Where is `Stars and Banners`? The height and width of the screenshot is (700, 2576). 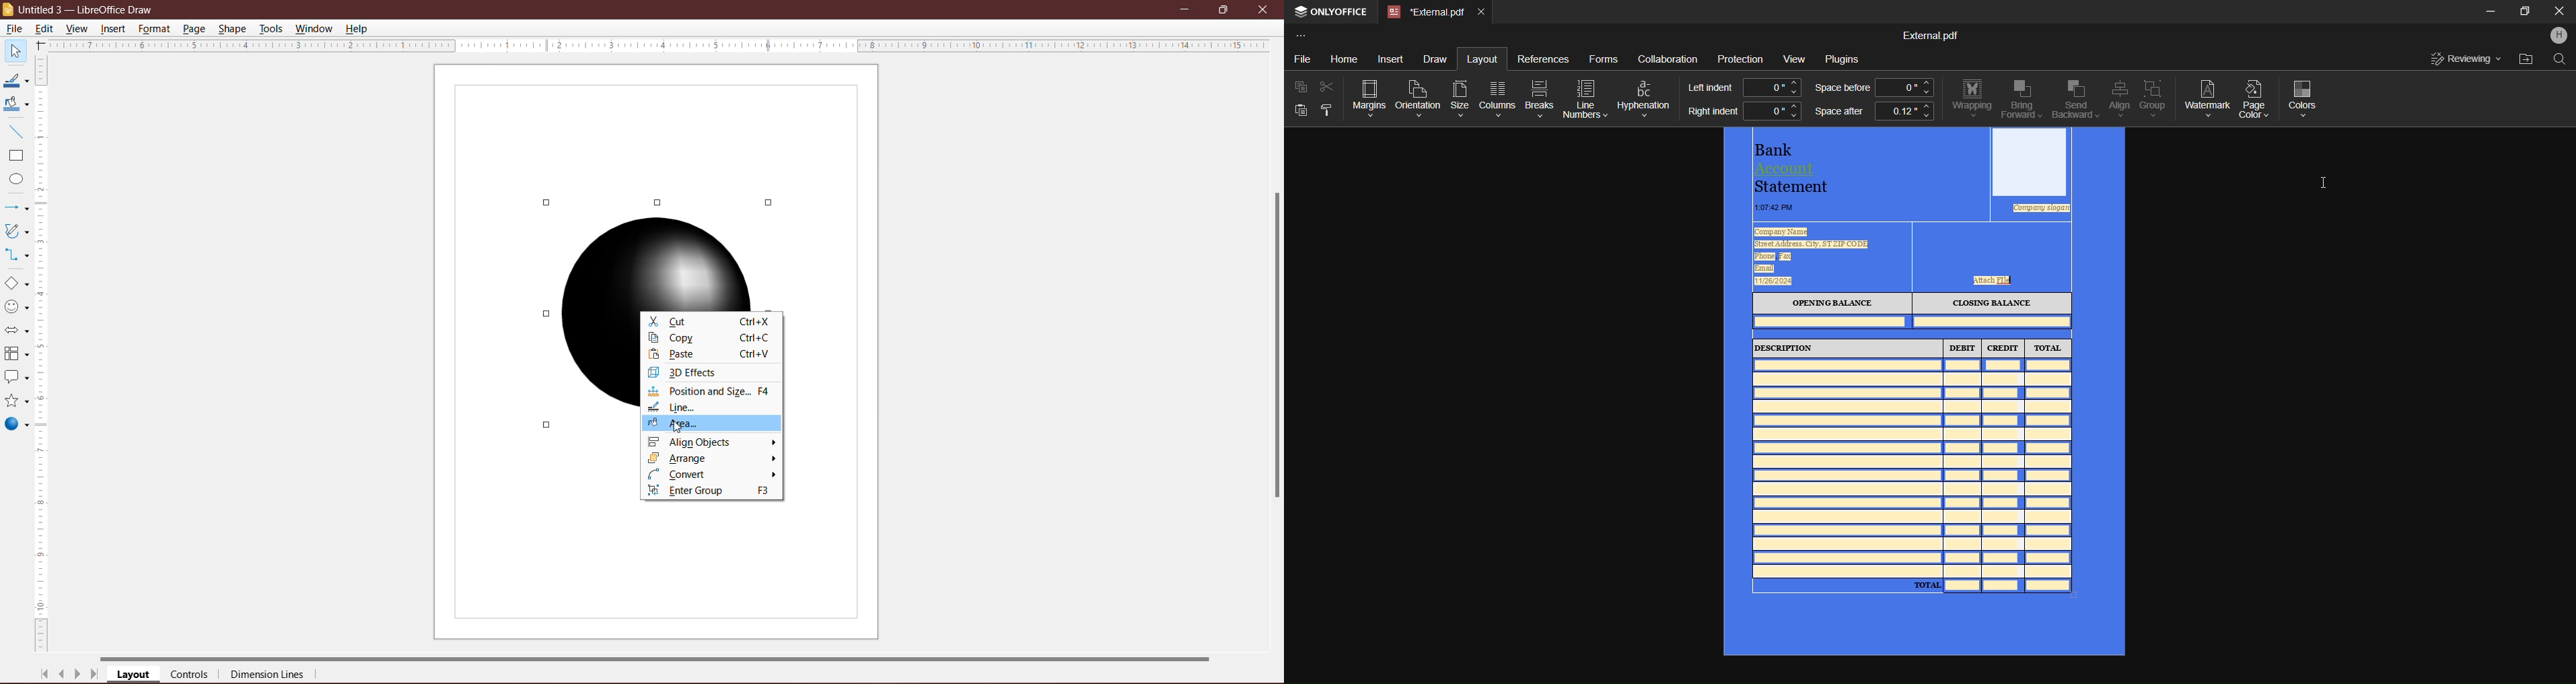
Stars and Banners is located at coordinates (15, 402).